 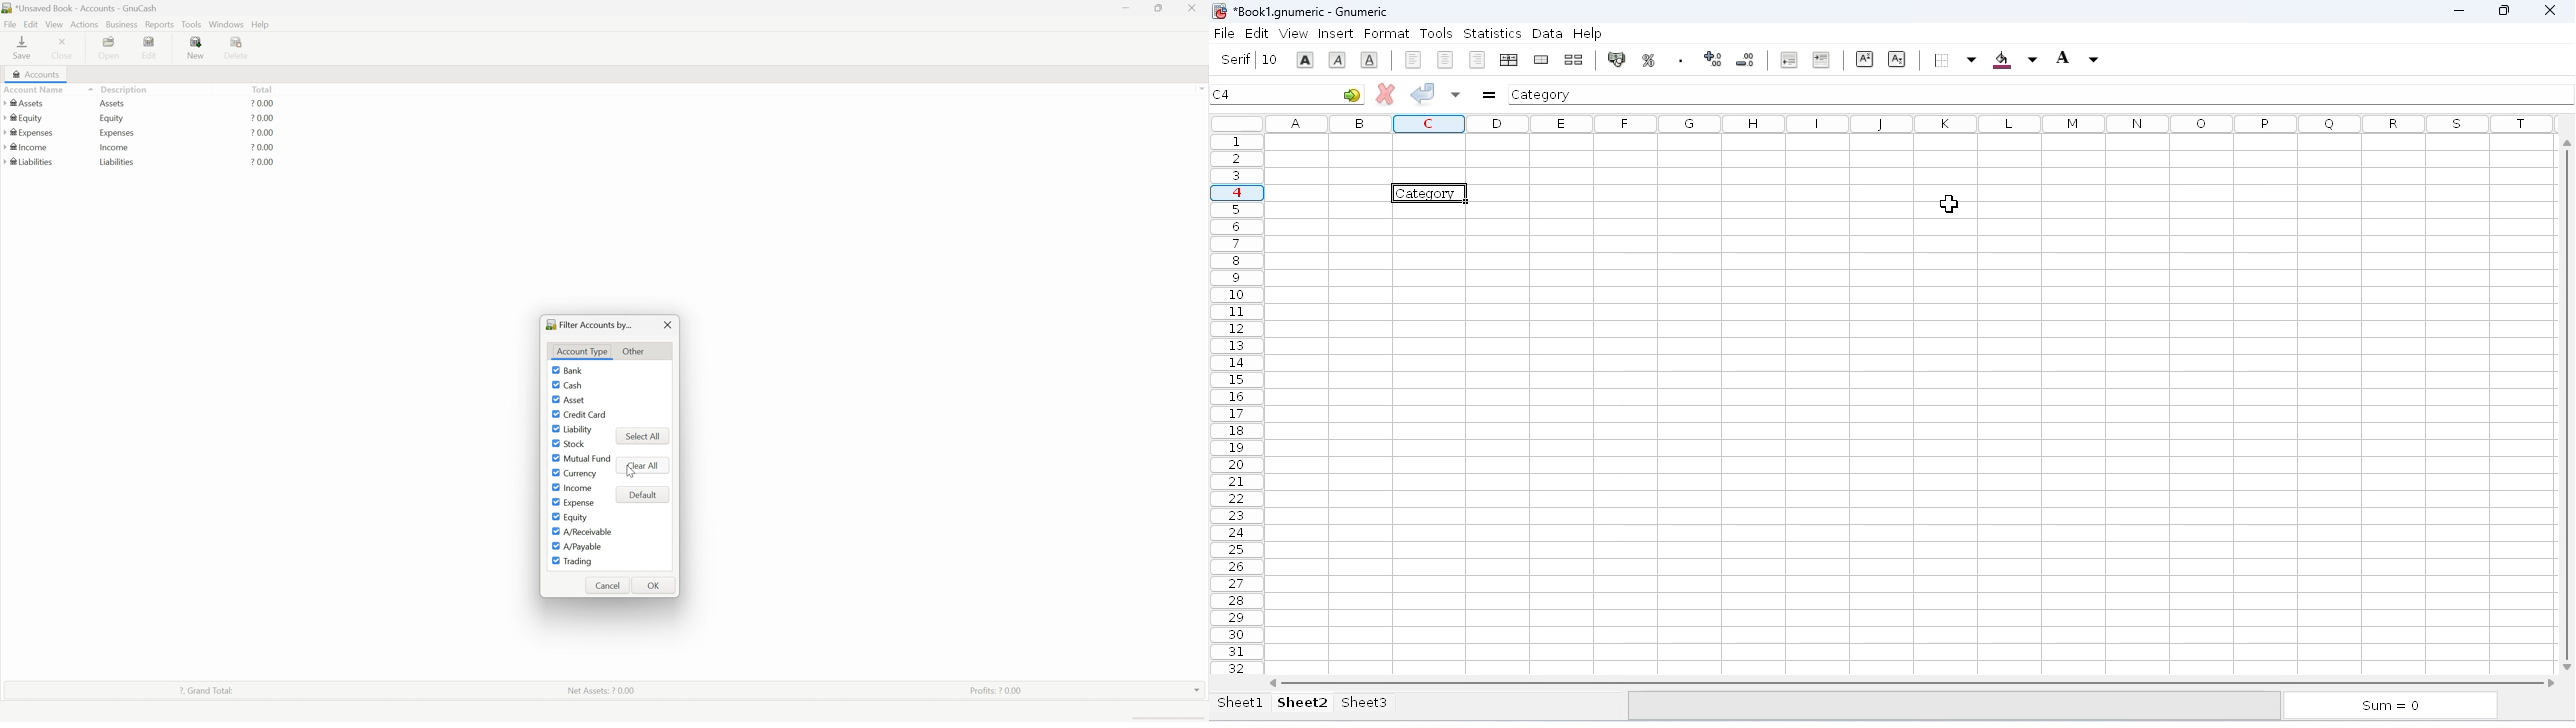 What do you see at coordinates (112, 103) in the screenshot?
I see `Assets` at bounding box center [112, 103].